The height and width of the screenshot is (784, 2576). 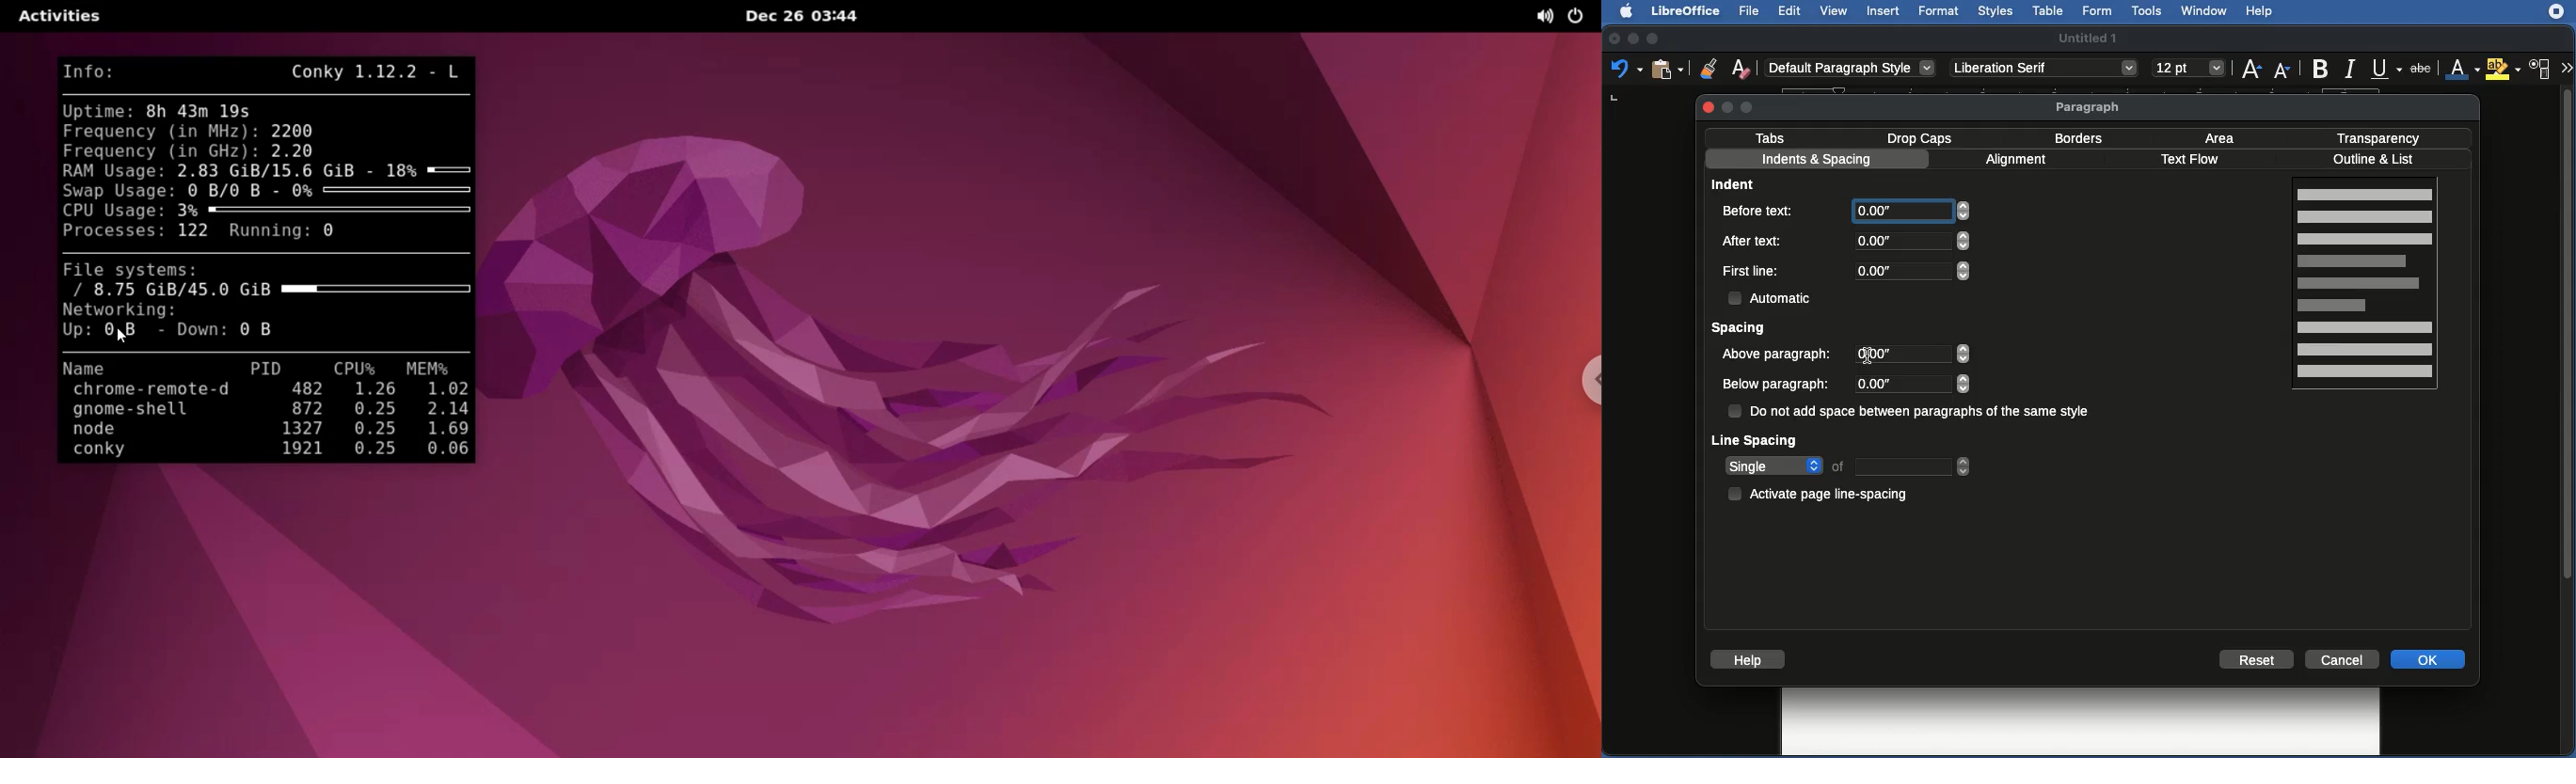 What do you see at coordinates (2203, 11) in the screenshot?
I see `Window` at bounding box center [2203, 11].